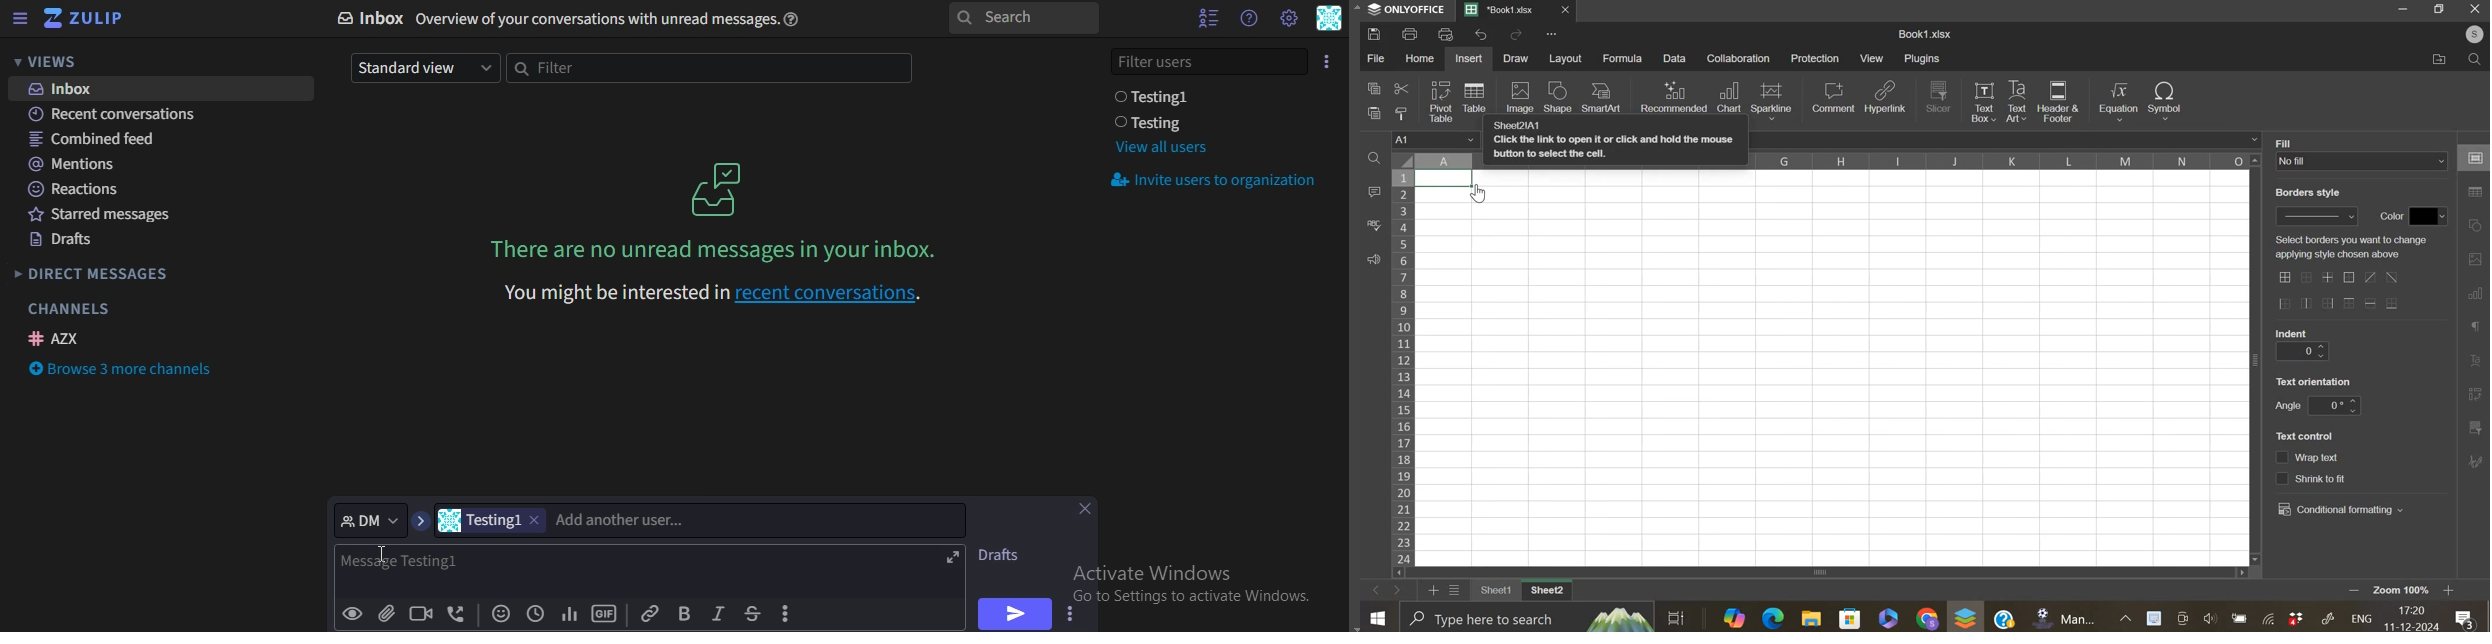  What do you see at coordinates (2472, 59) in the screenshot?
I see `find` at bounding box center [2472, 59].